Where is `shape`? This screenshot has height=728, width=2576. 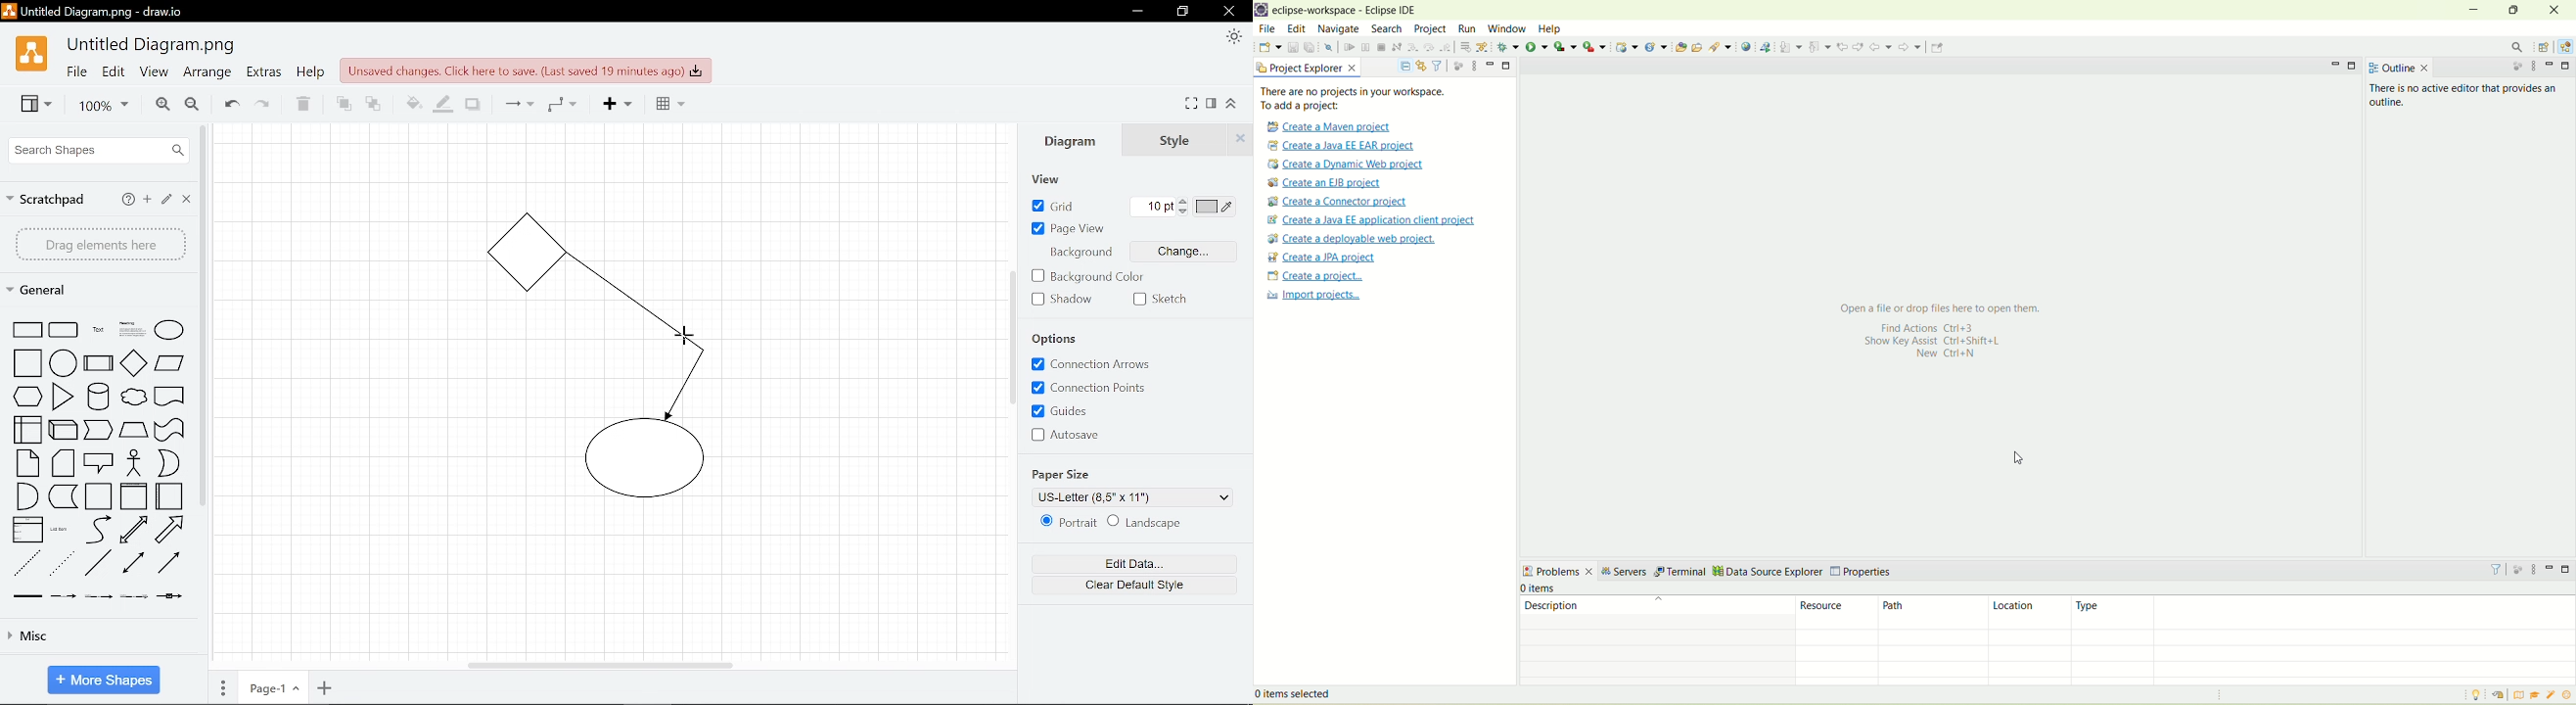
shape is located at coordinates (169, 365).